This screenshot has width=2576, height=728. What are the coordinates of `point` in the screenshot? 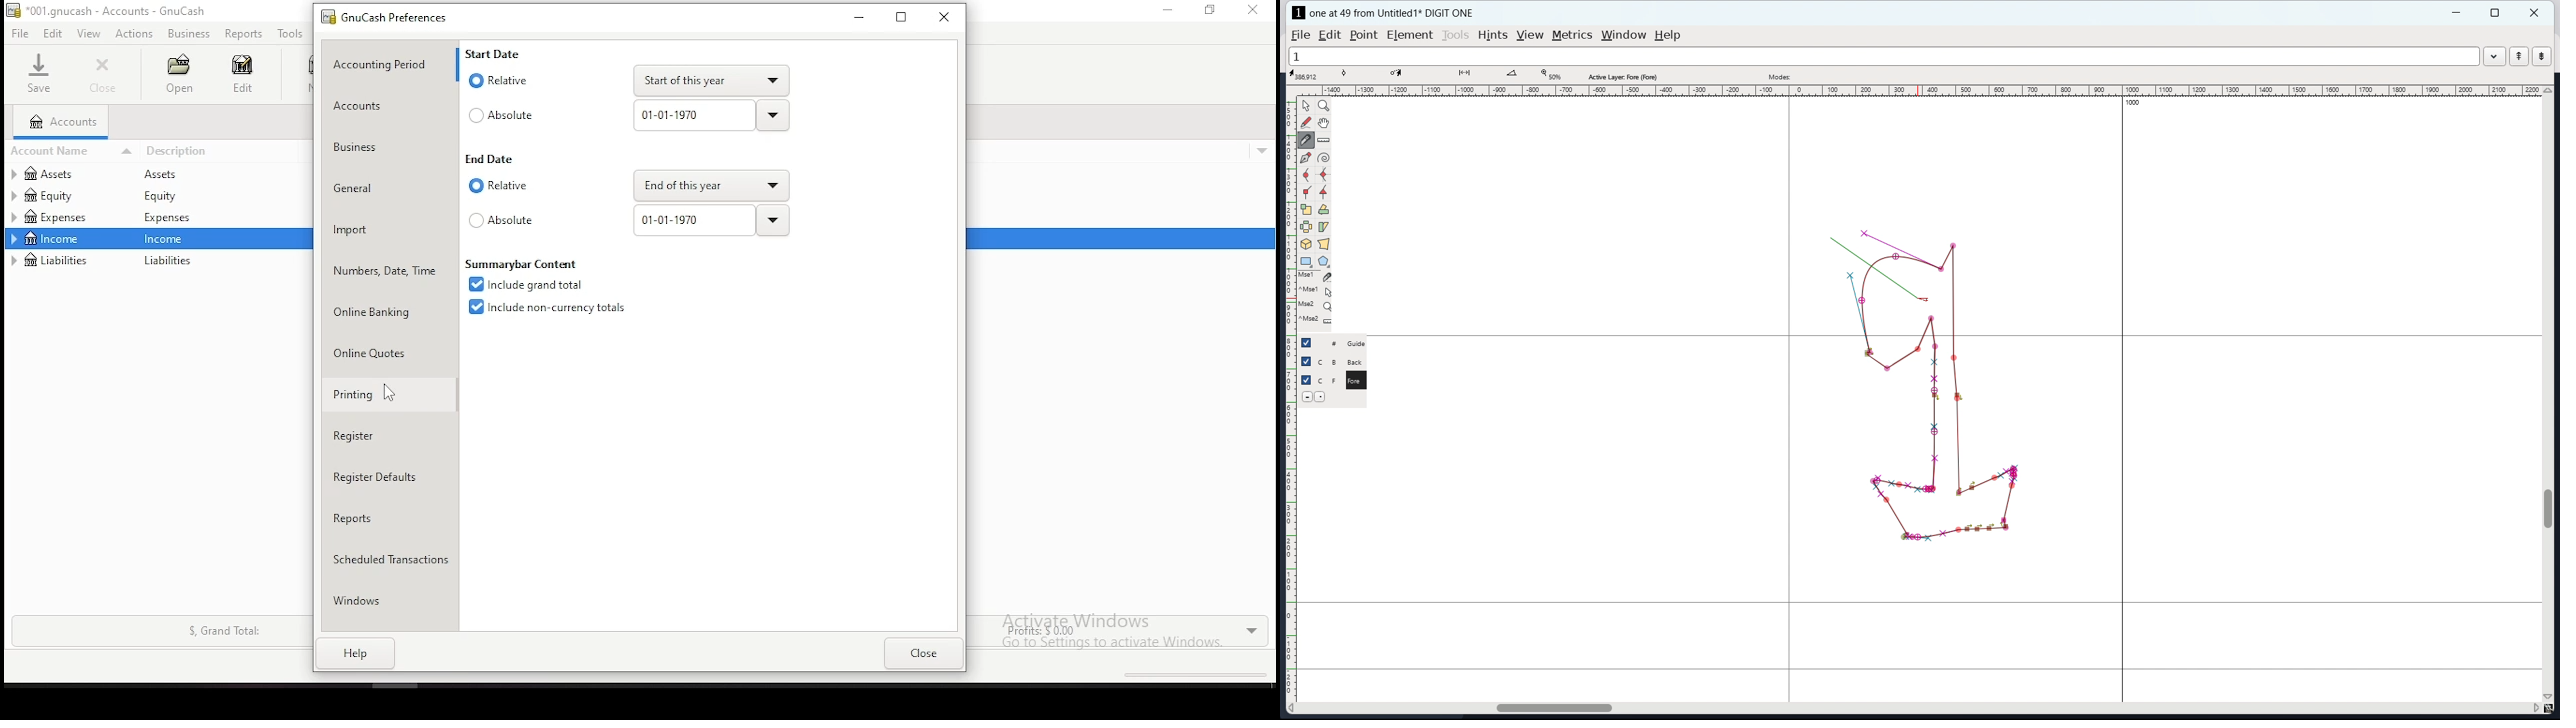 It's located at (1365, 35).